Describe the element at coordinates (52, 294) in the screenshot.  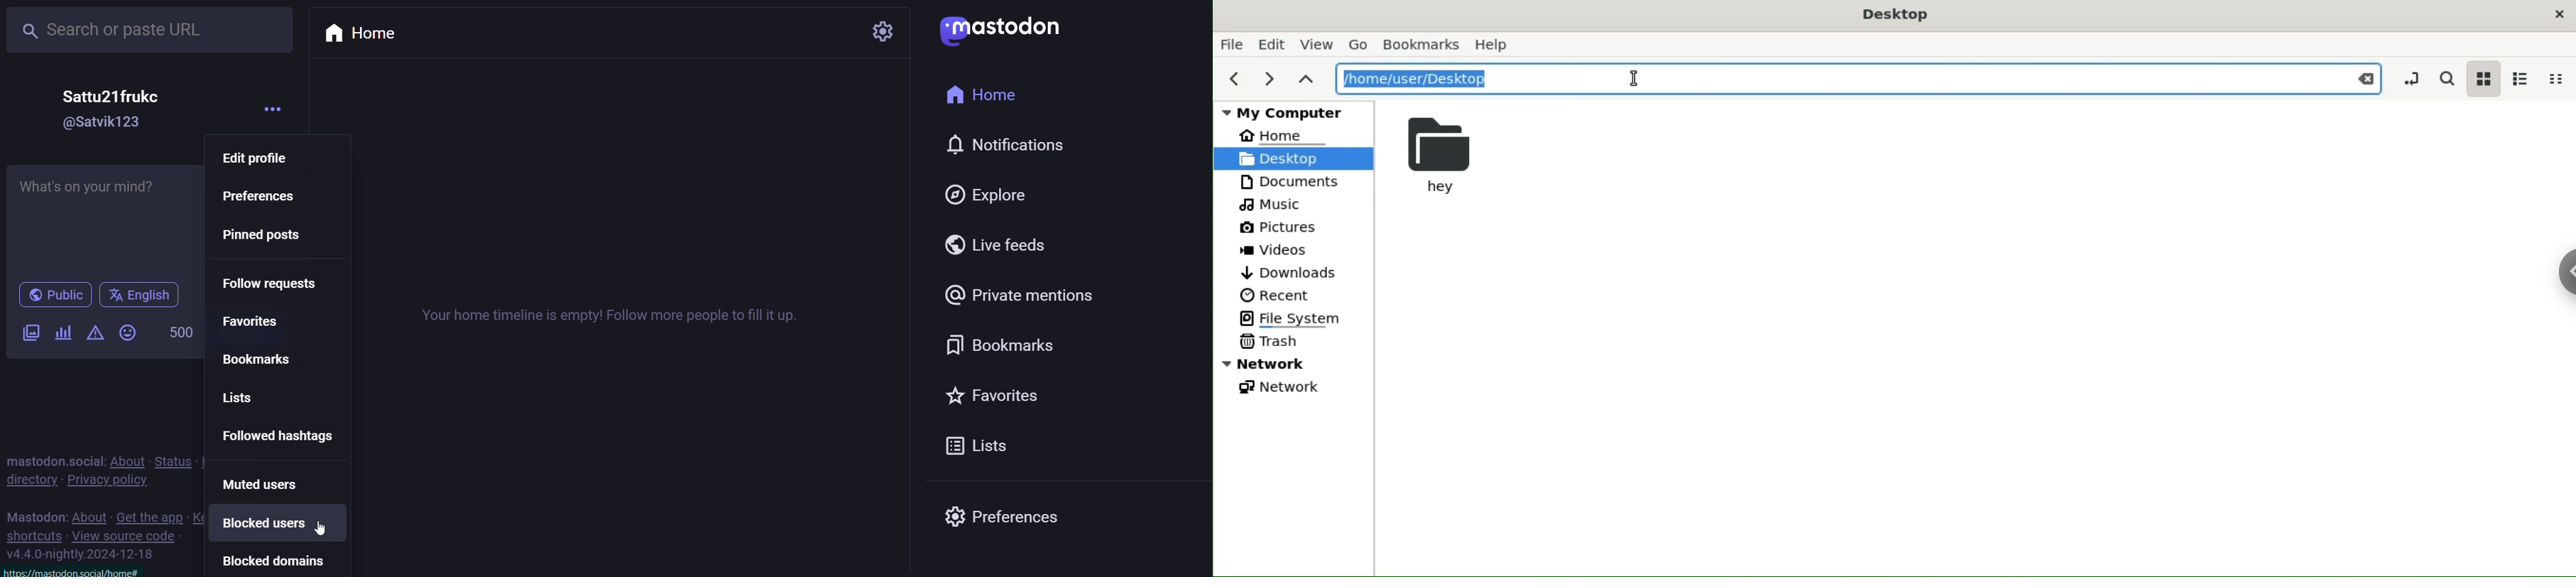
I see `public post` at that location.